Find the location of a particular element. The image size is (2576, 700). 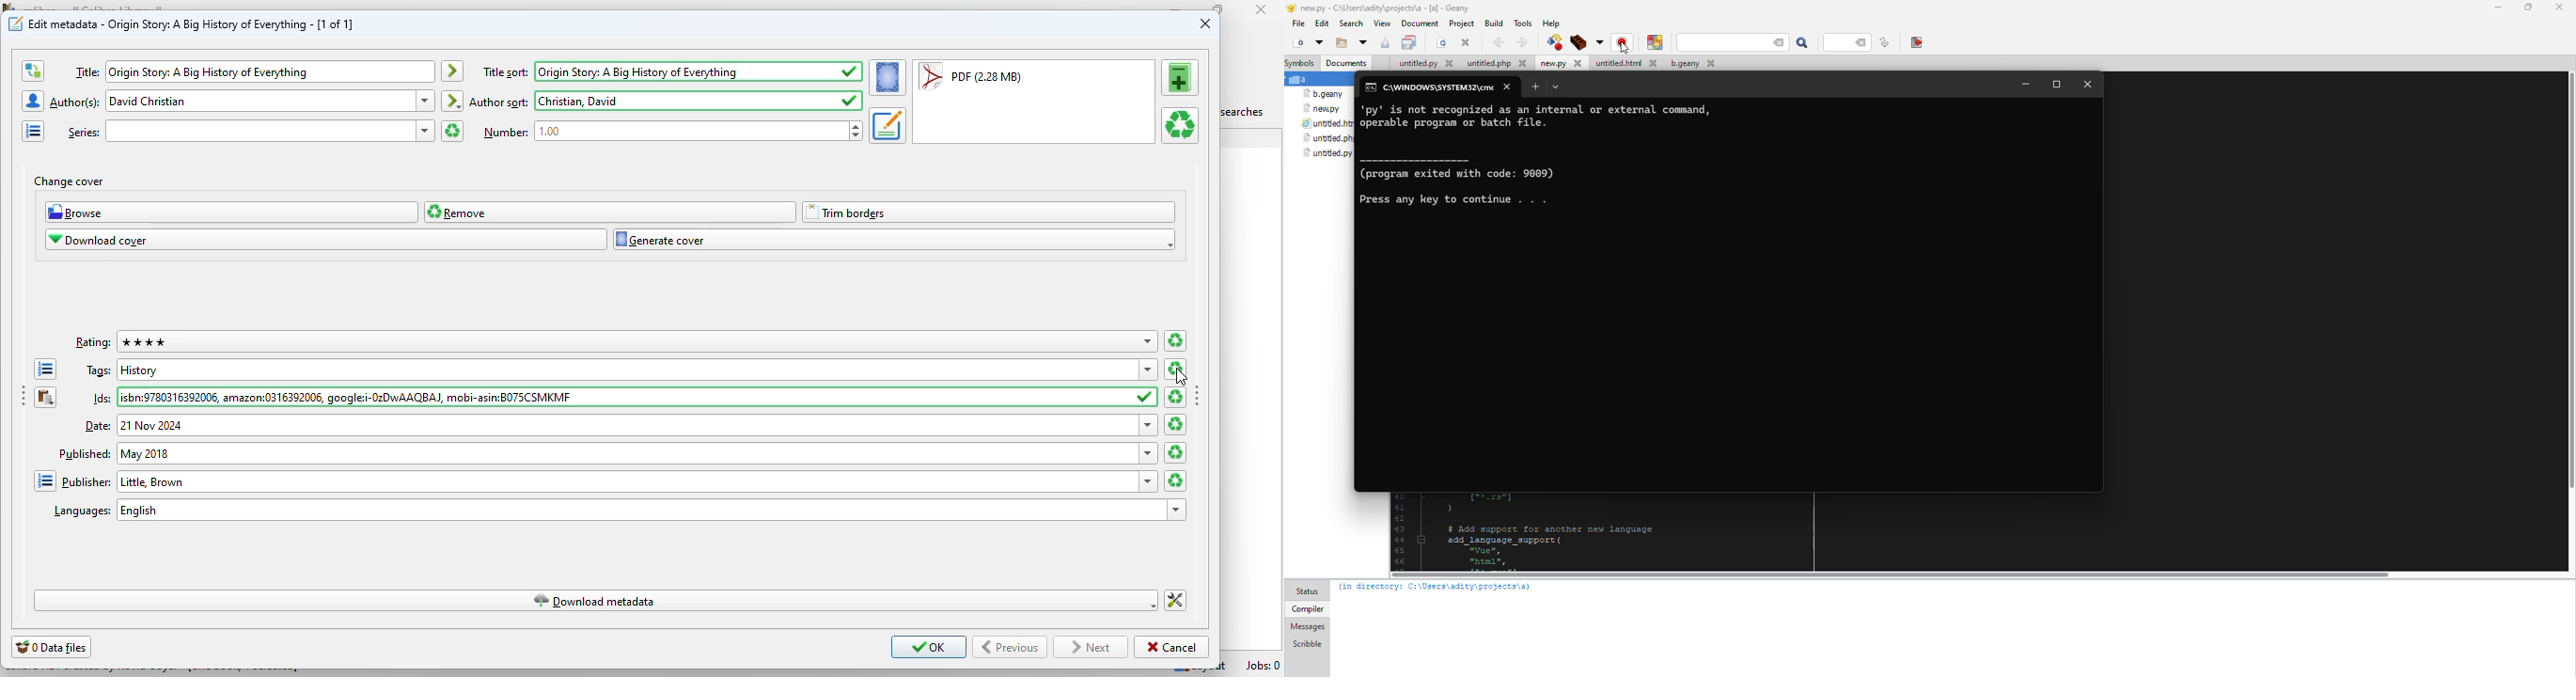

text is located at coordinates (500, 102).